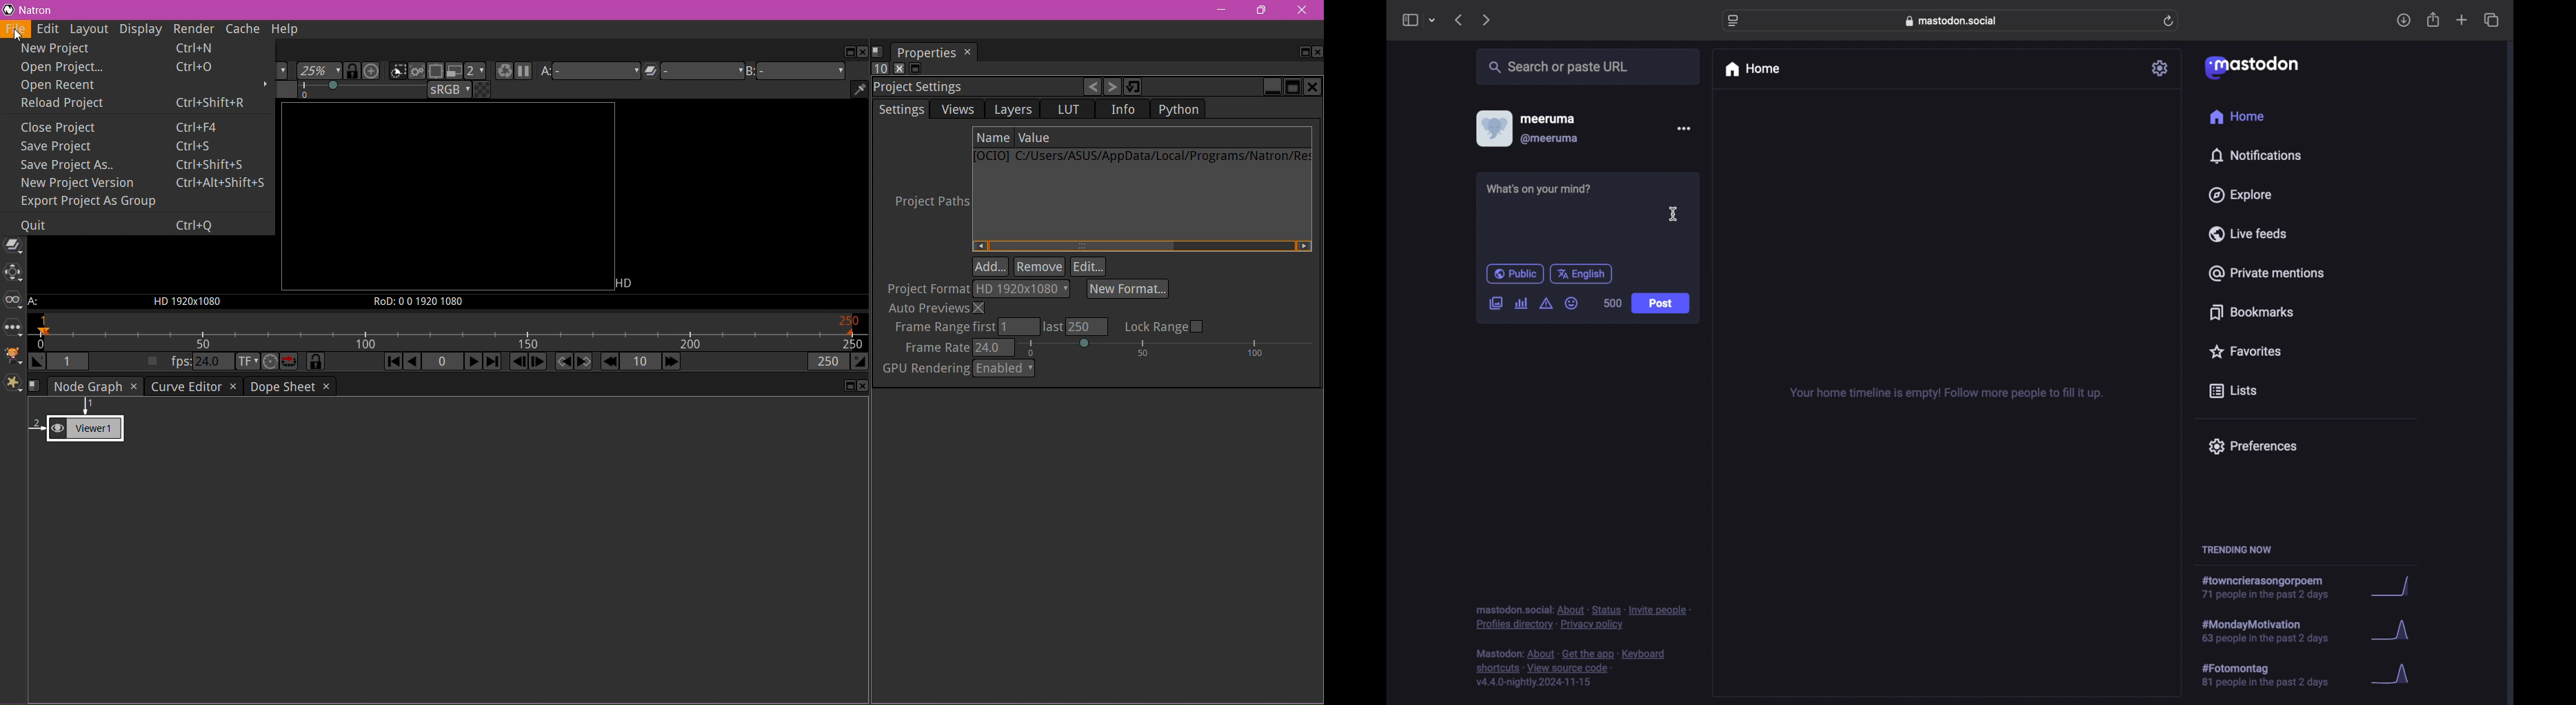 The image size is (2576, 728). What do you see at coordinates (134, 387) in the screenshot?
I see `Close Tab` at bounding box center [134, 387].